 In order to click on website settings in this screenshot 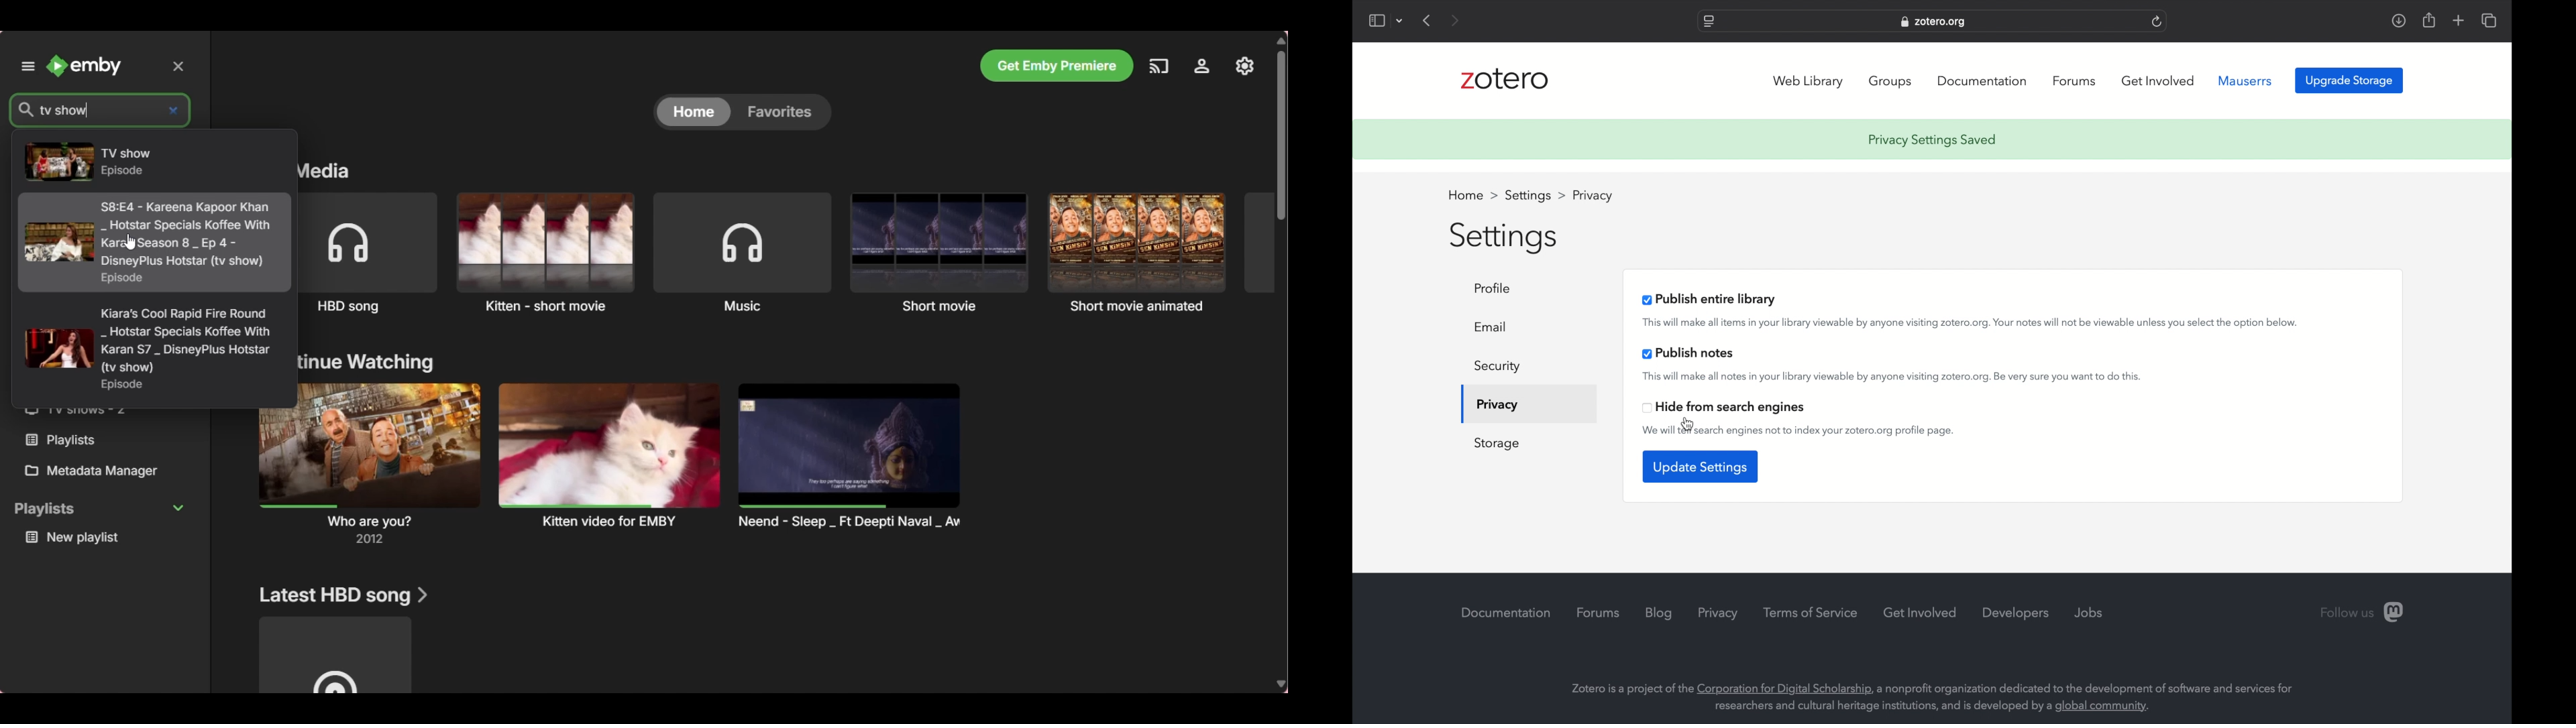, I will do `click(1707, 22)`.